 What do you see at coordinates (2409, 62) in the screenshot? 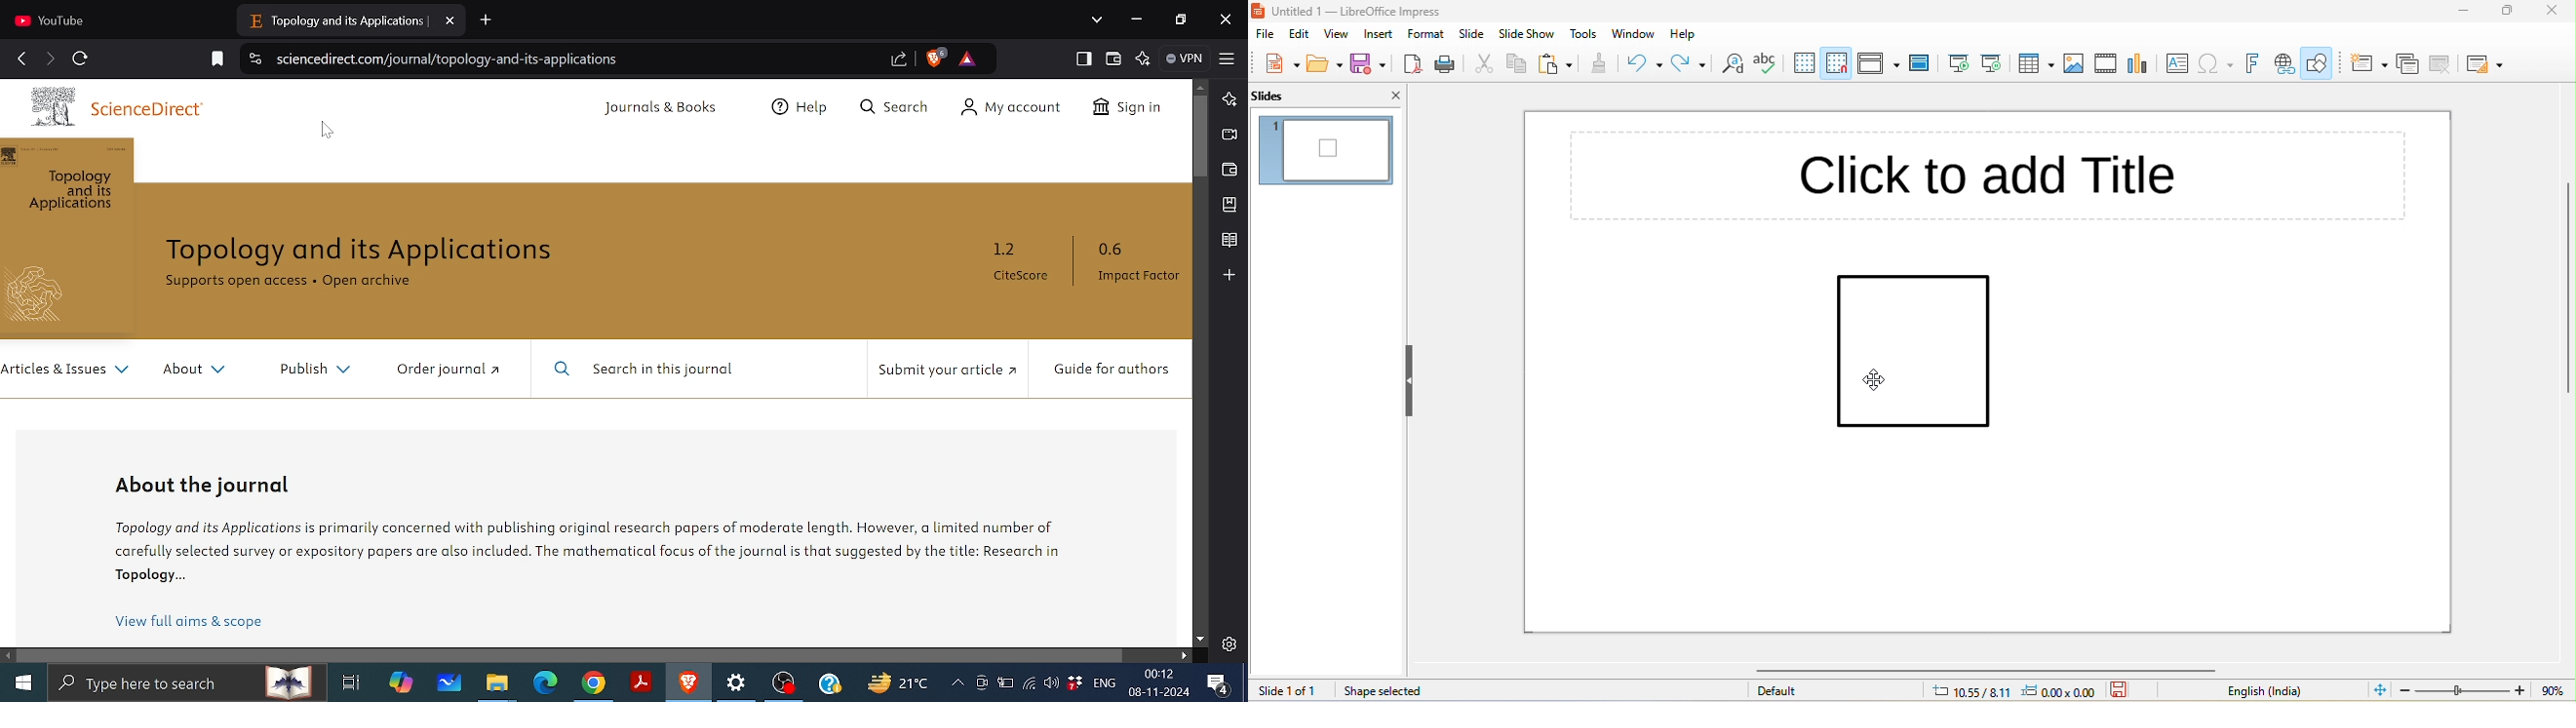
I see `duplicate` at bounding box center [2409, 62].